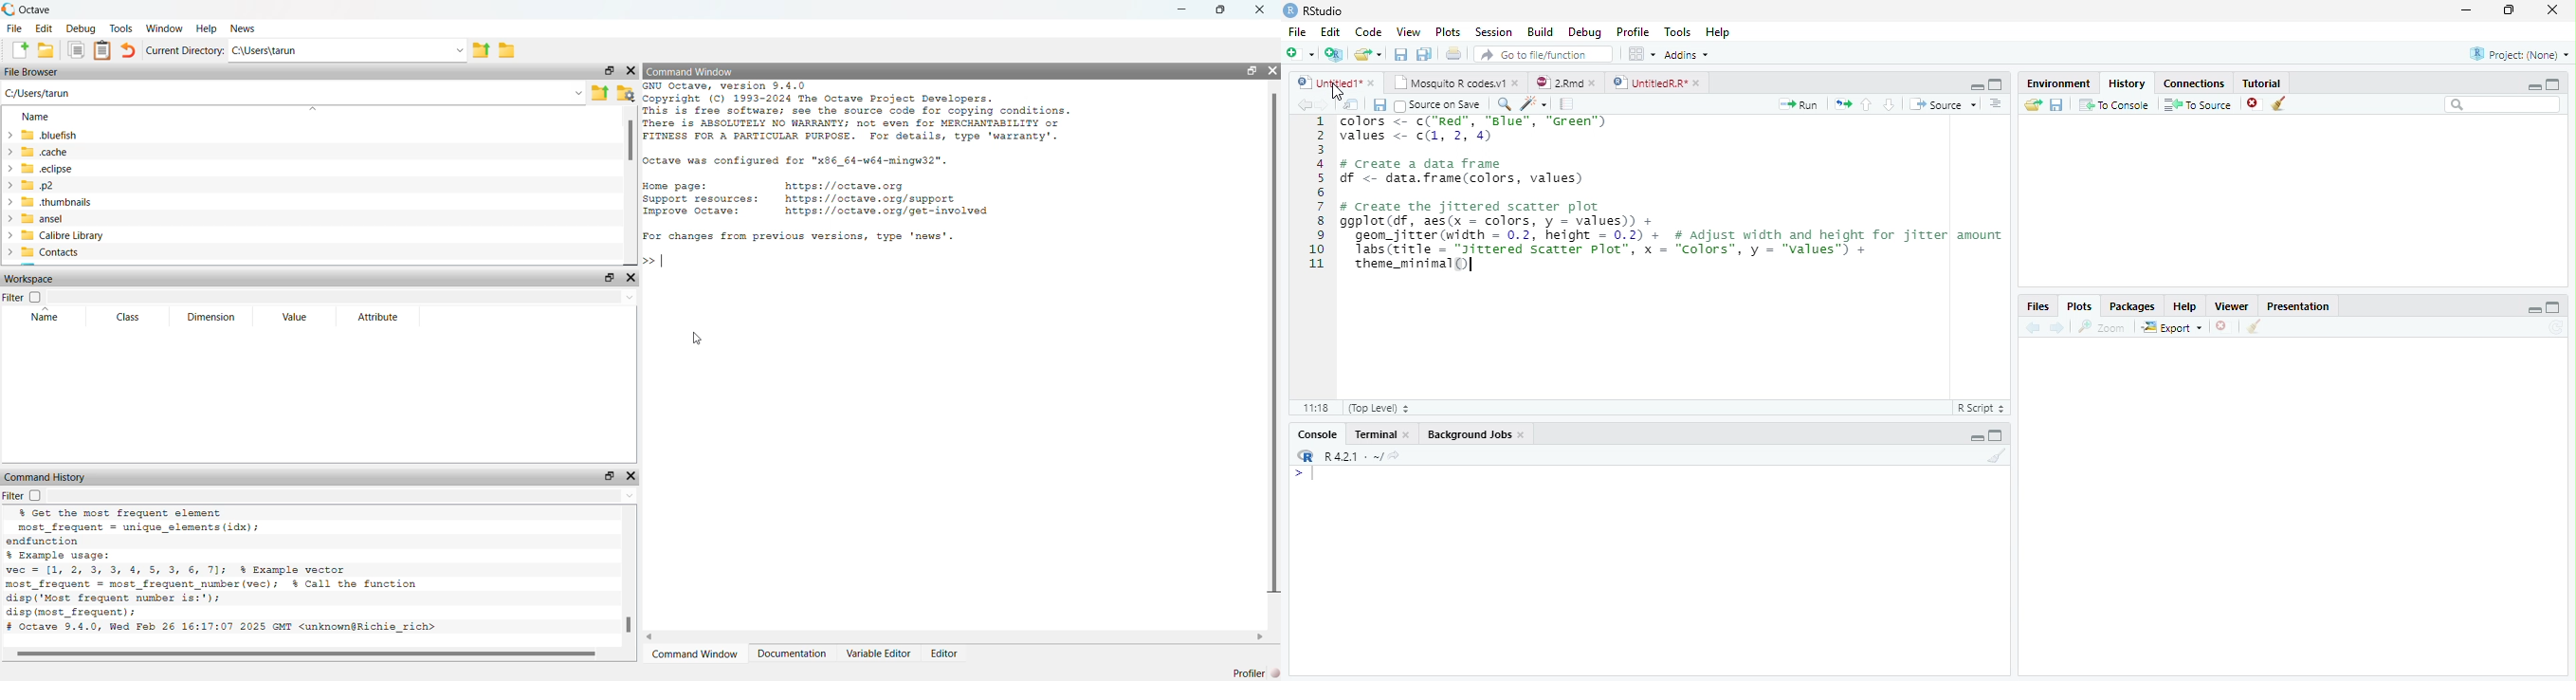 Image resolution: width=2576 pixels, height=700 pixels. Describe the element at coordinates (2038, 306) in the screenshot. I see `Files` at that location.